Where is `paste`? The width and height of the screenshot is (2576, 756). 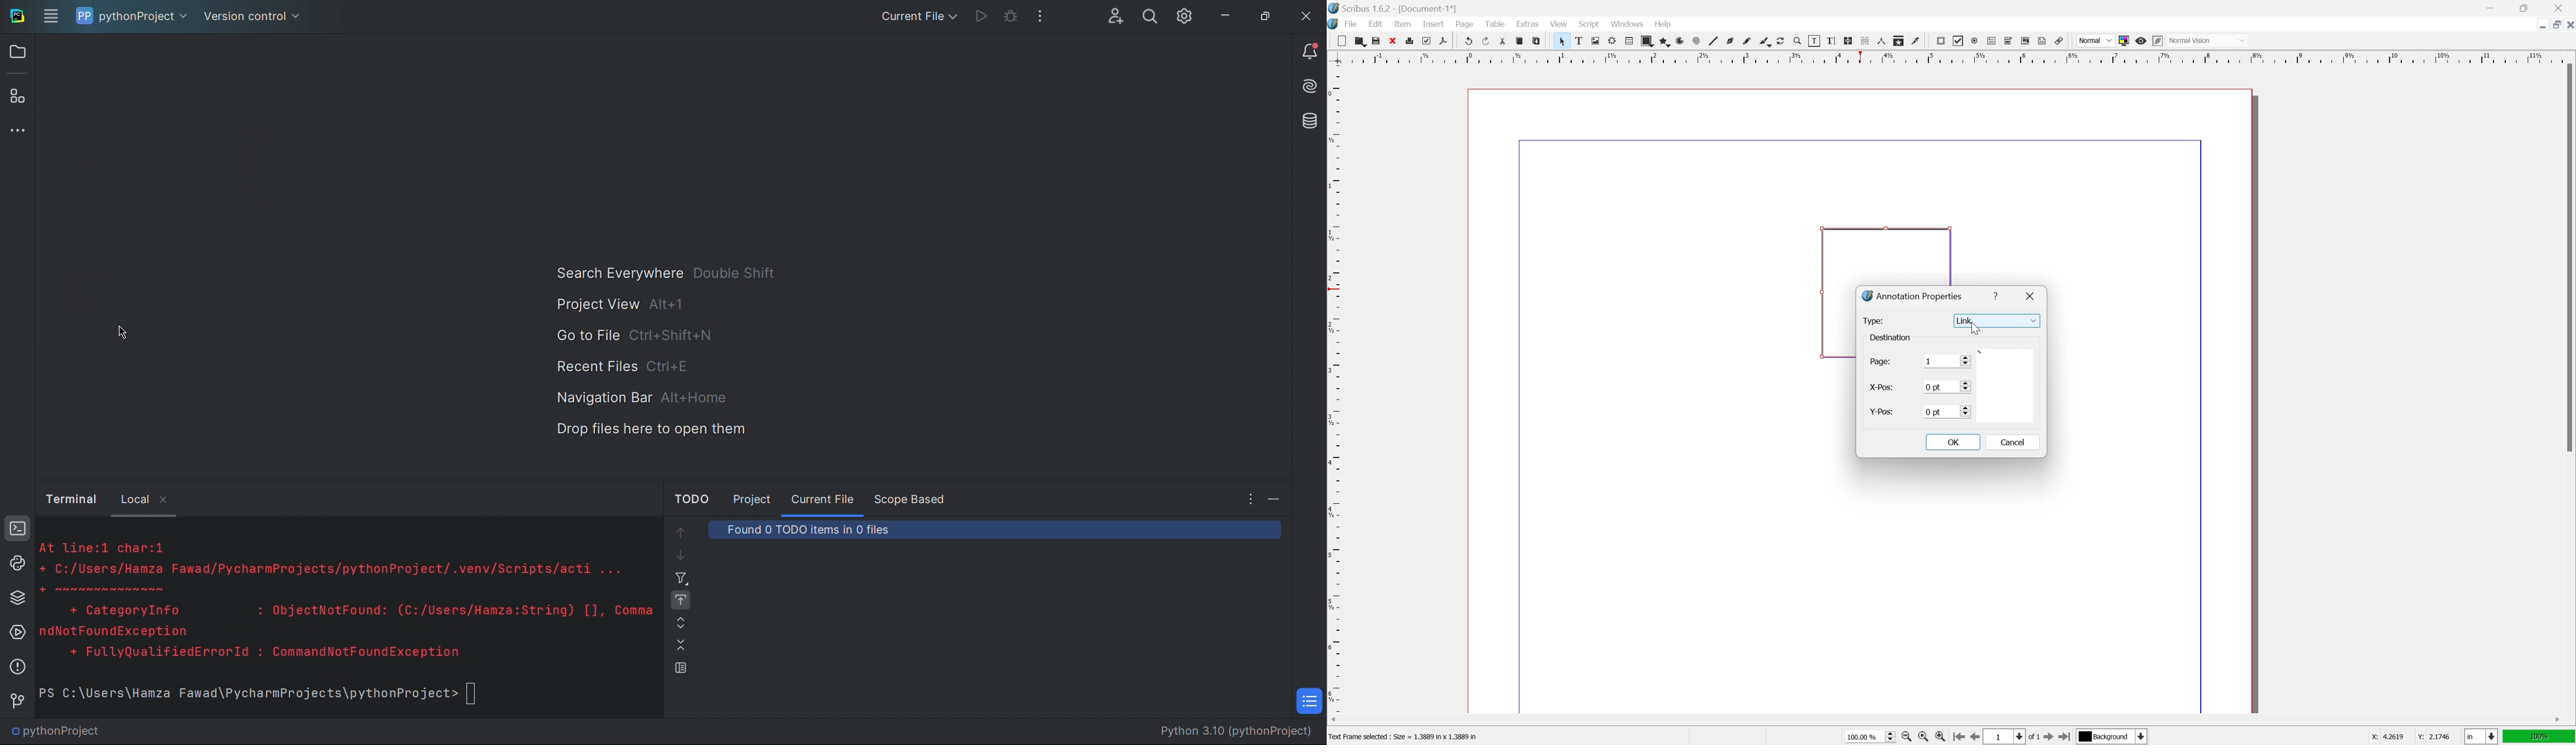 paste is located at coordinates (1536, 41).